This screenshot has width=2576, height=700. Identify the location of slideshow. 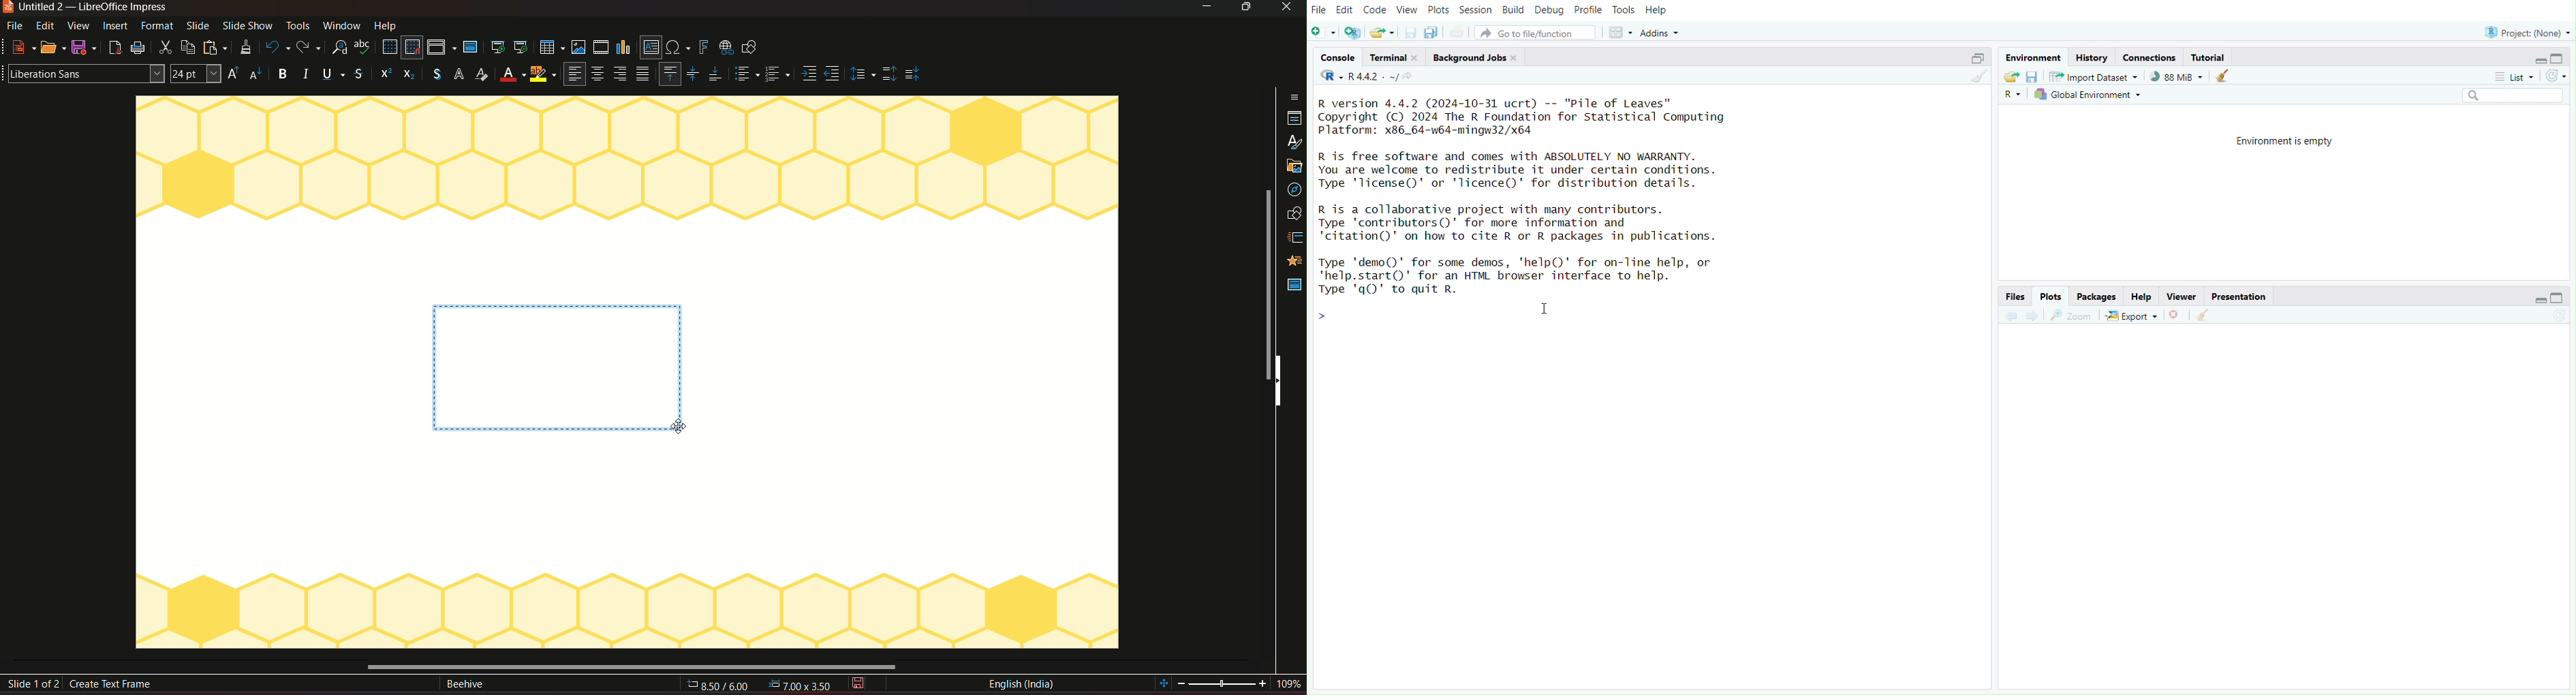
(247, 27).